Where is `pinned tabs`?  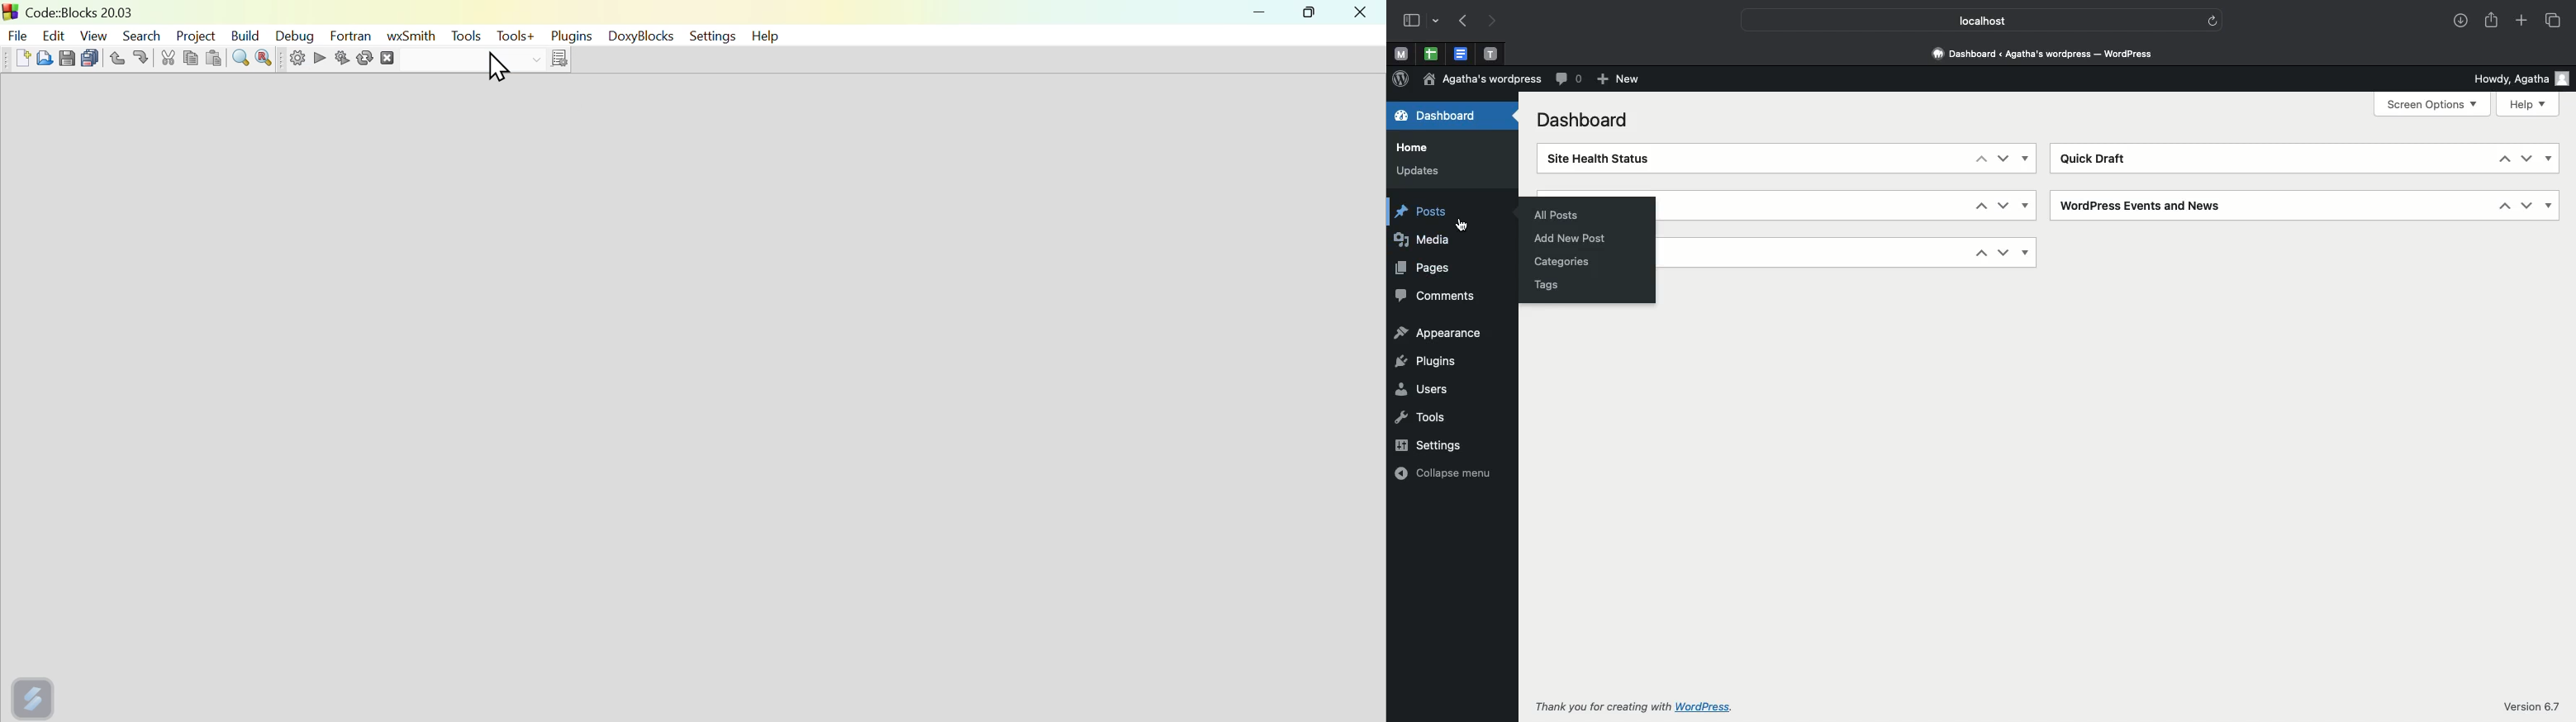 pinned tabs is located at coordinates (1494, 55).